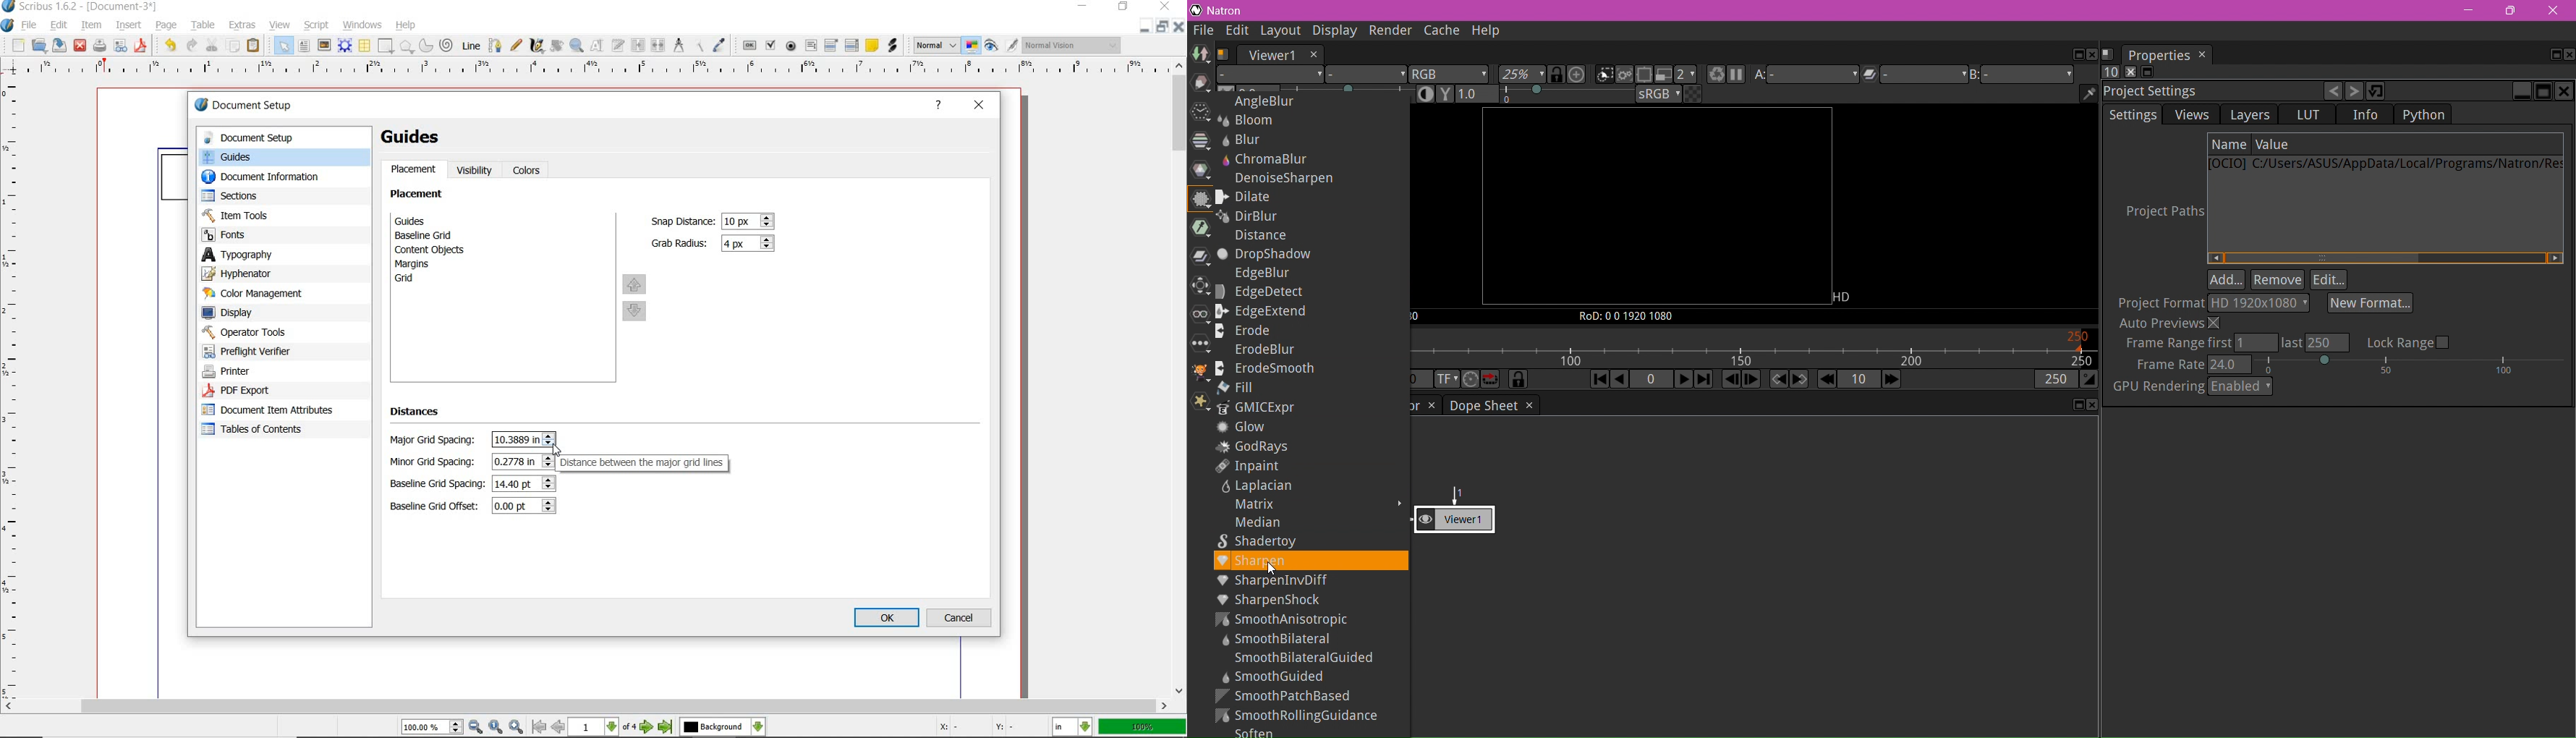 The width and height of the screenshot is (2576, 756). I want to click on move down, so click(636, 312).